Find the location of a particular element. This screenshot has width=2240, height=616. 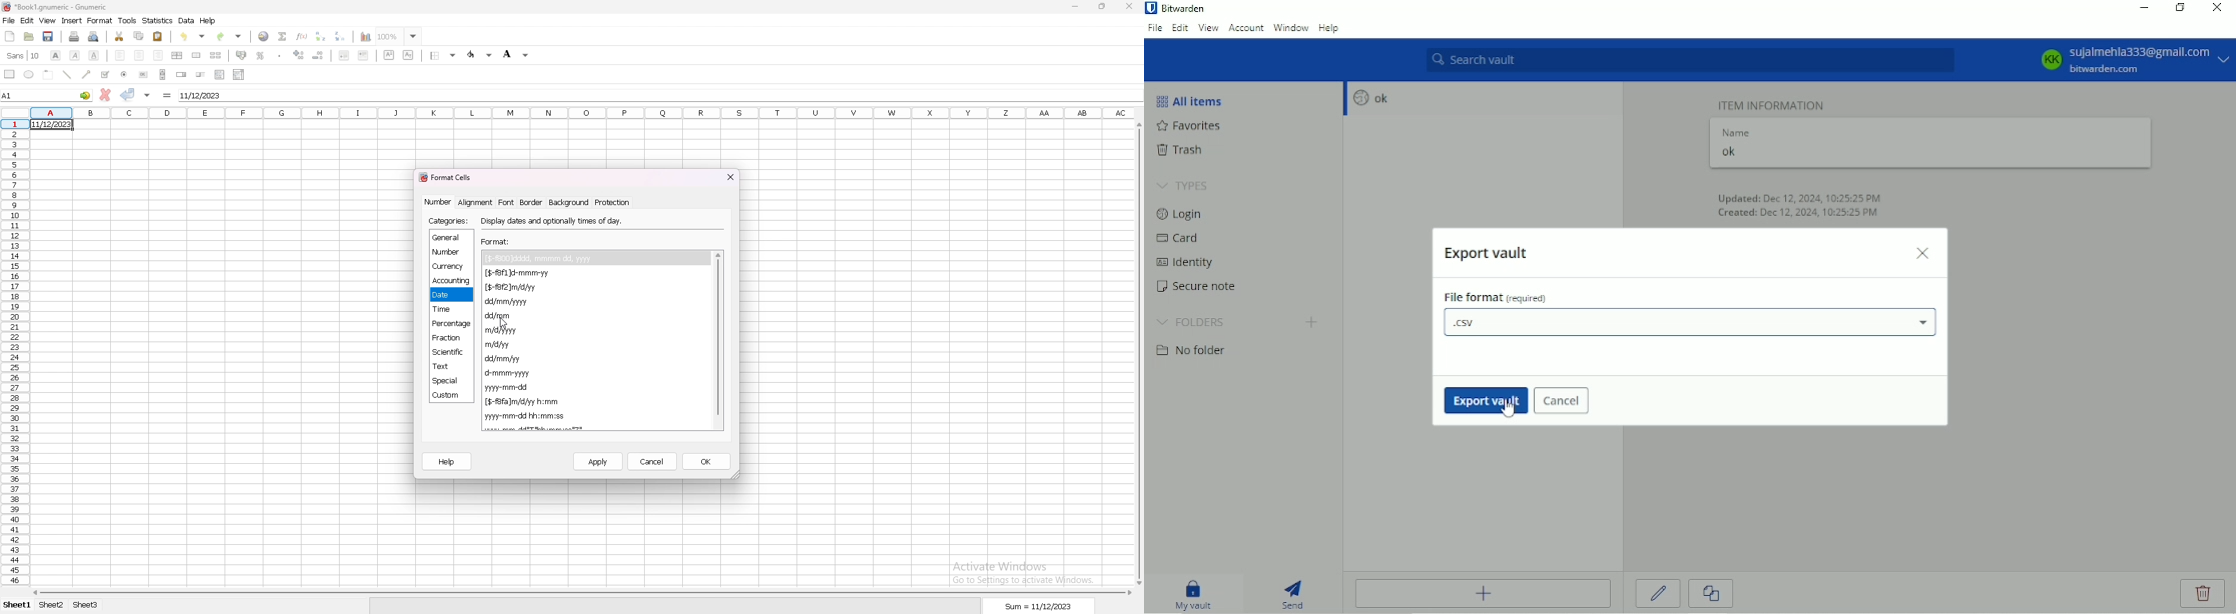

categories is located at coordinates (449, 221).